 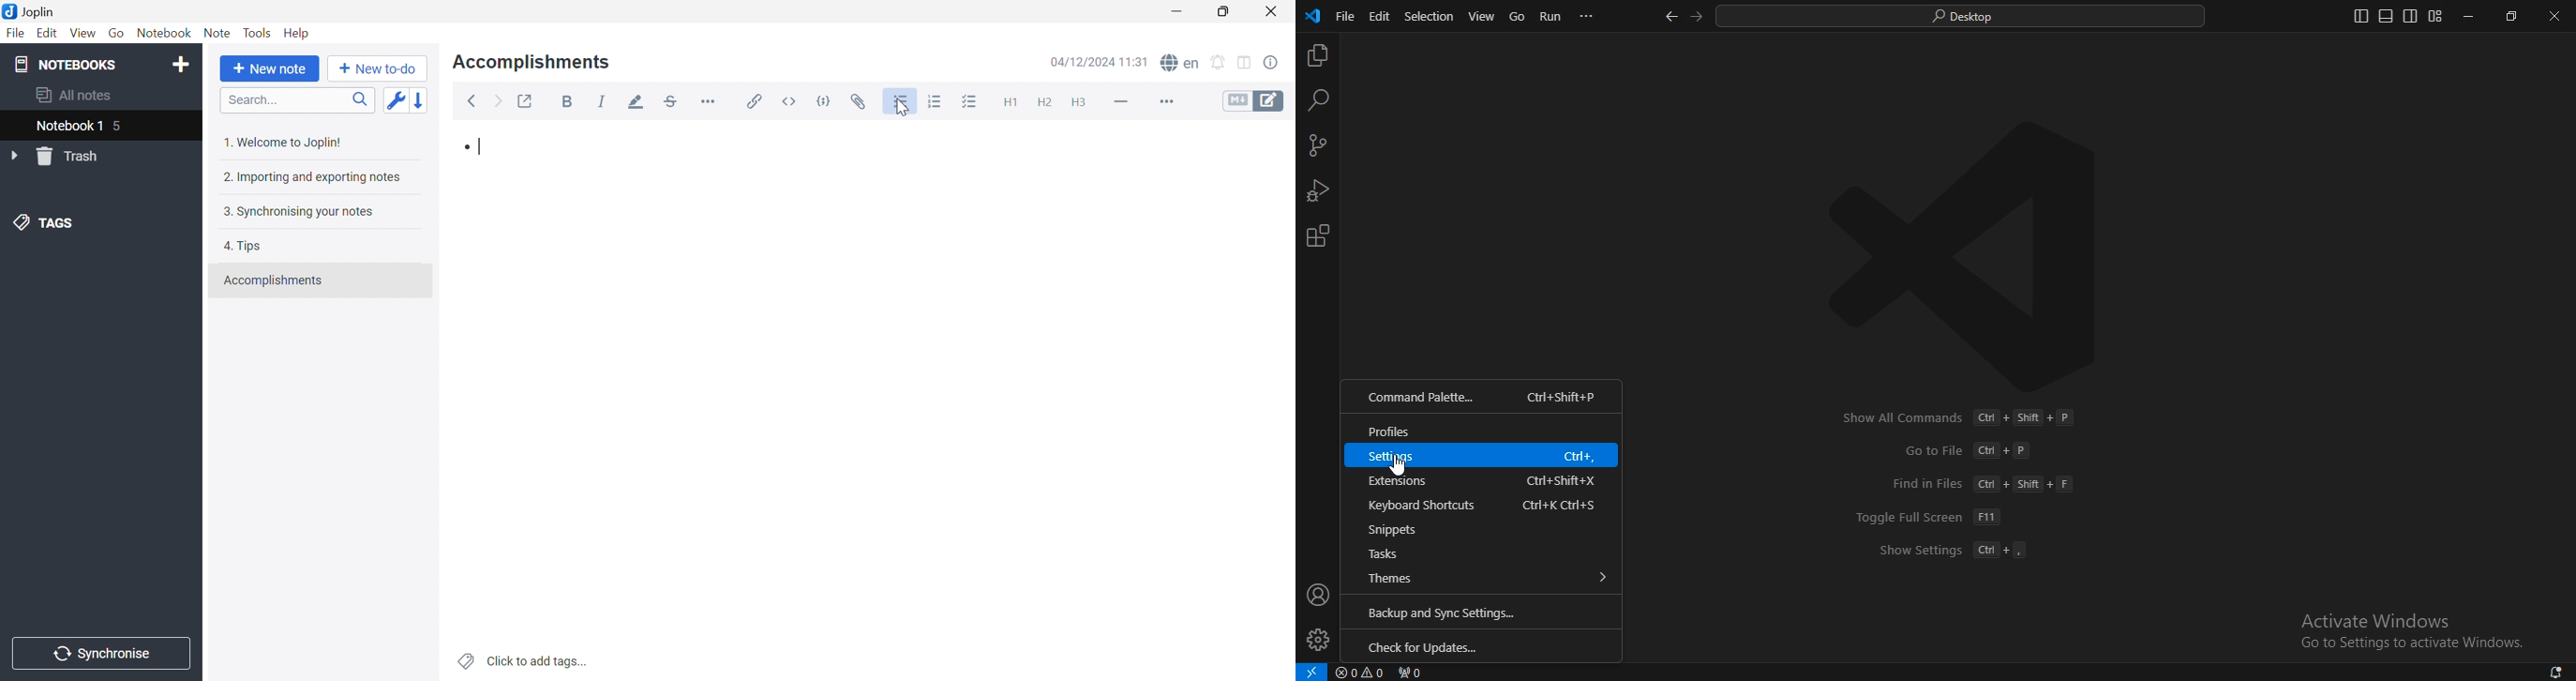 What do you see at coordinates (298, 100) in the screenshot?
I see `Search` at bounding box center [298, 100].